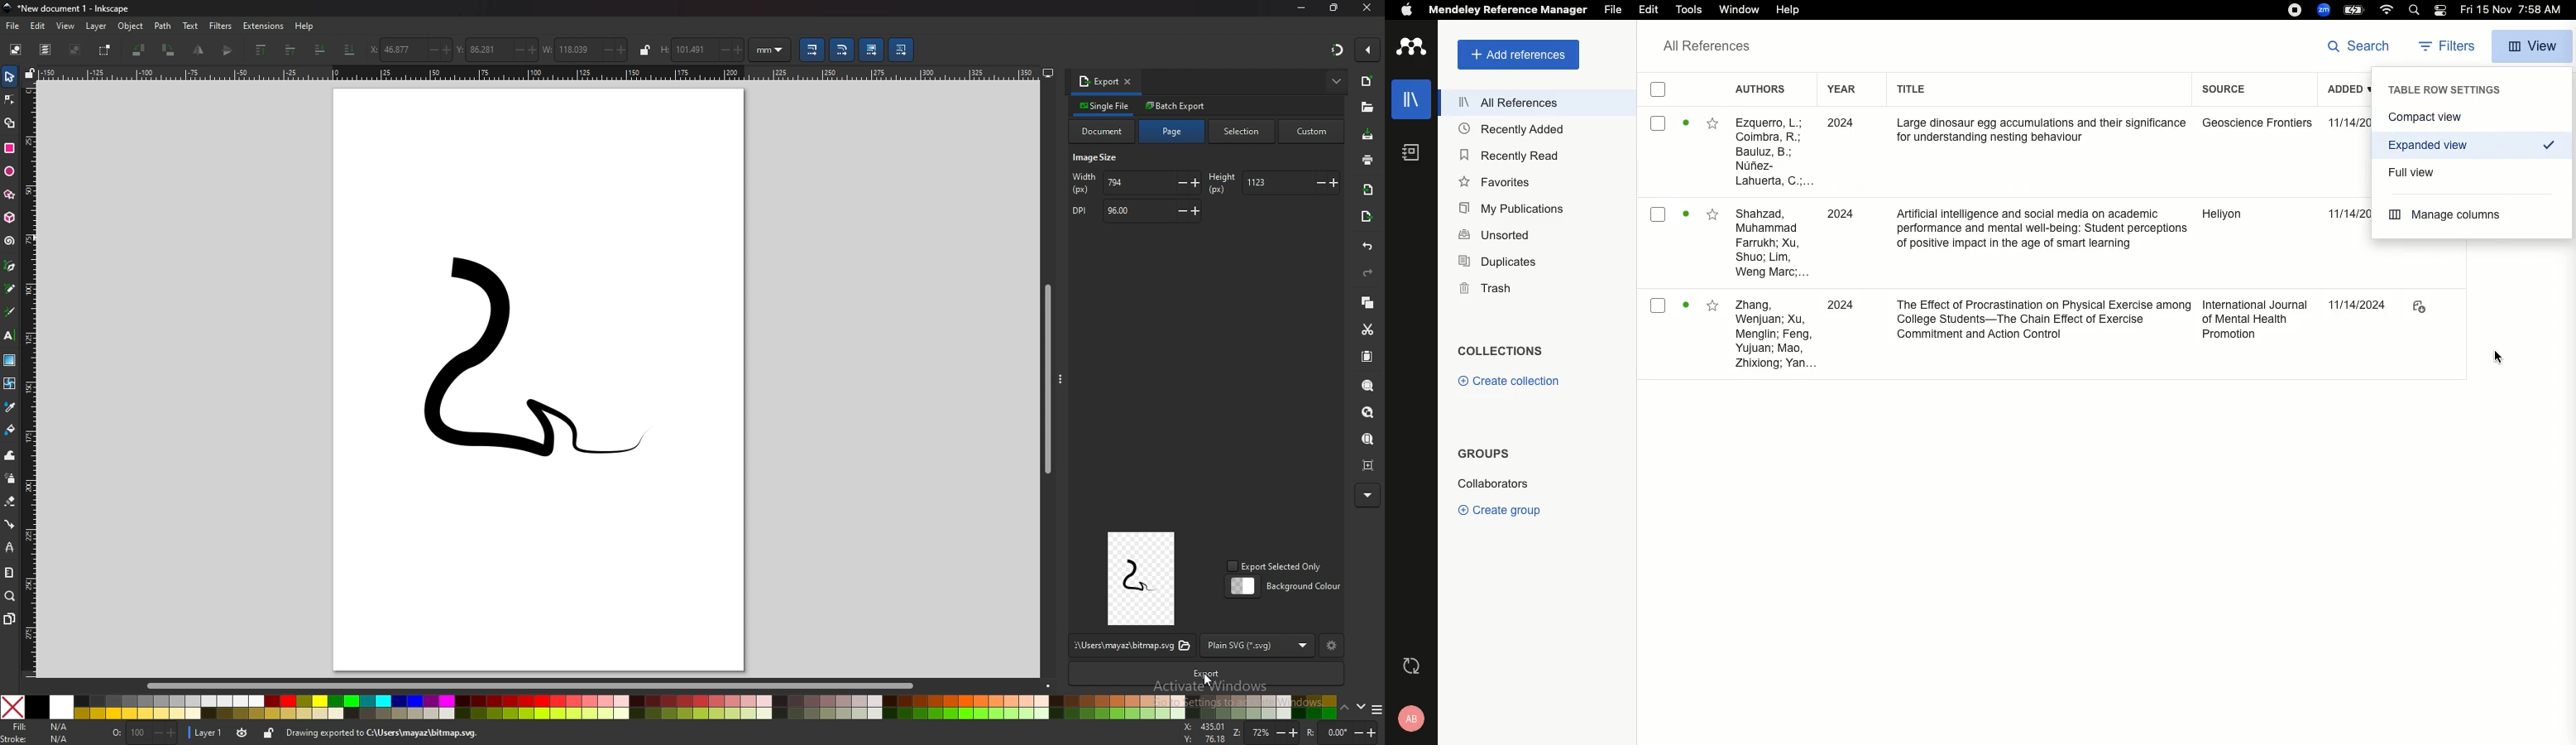 Image resolution: width=2576 pixels, height=756 pixels. What do you see at coordinates (1286, 586) in the screenshot?
I see `background color` at bounding box center [1286, 586].